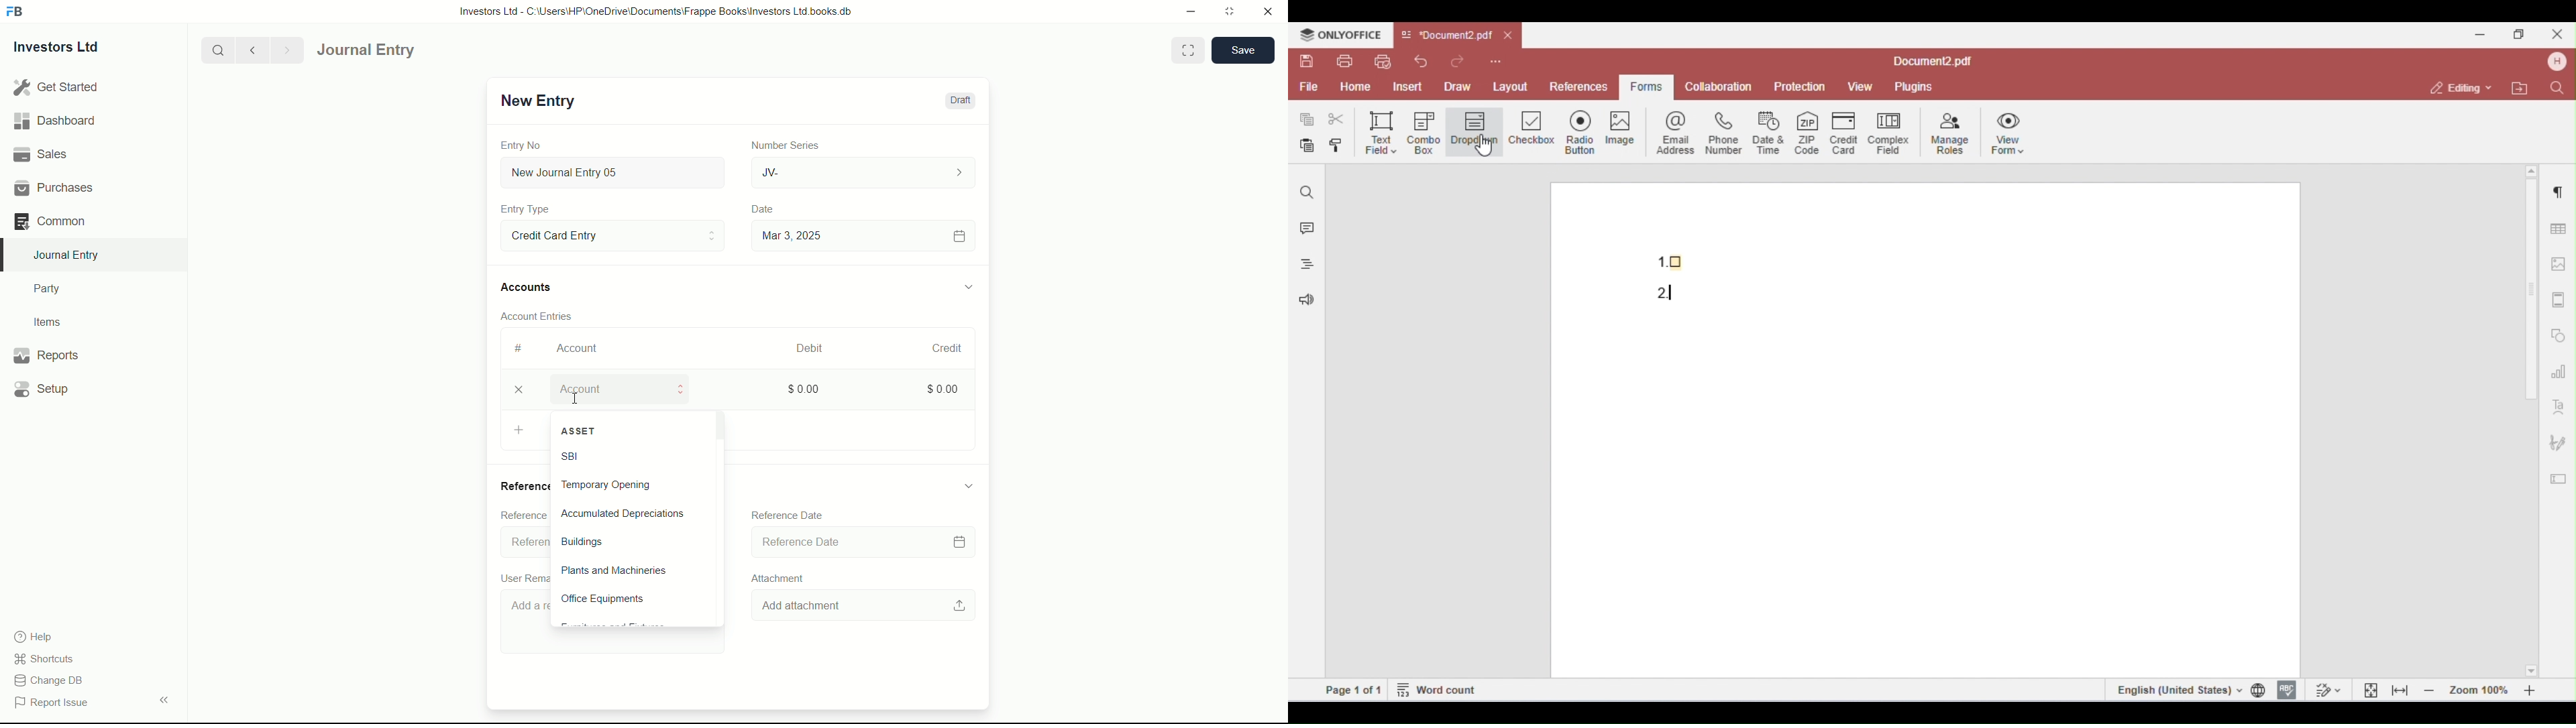 This screenshot has width=2576, height=728. What do you see at coordinates (612, 458) in the screenshot?
I see `SBI` at bounding box center [612, 458].